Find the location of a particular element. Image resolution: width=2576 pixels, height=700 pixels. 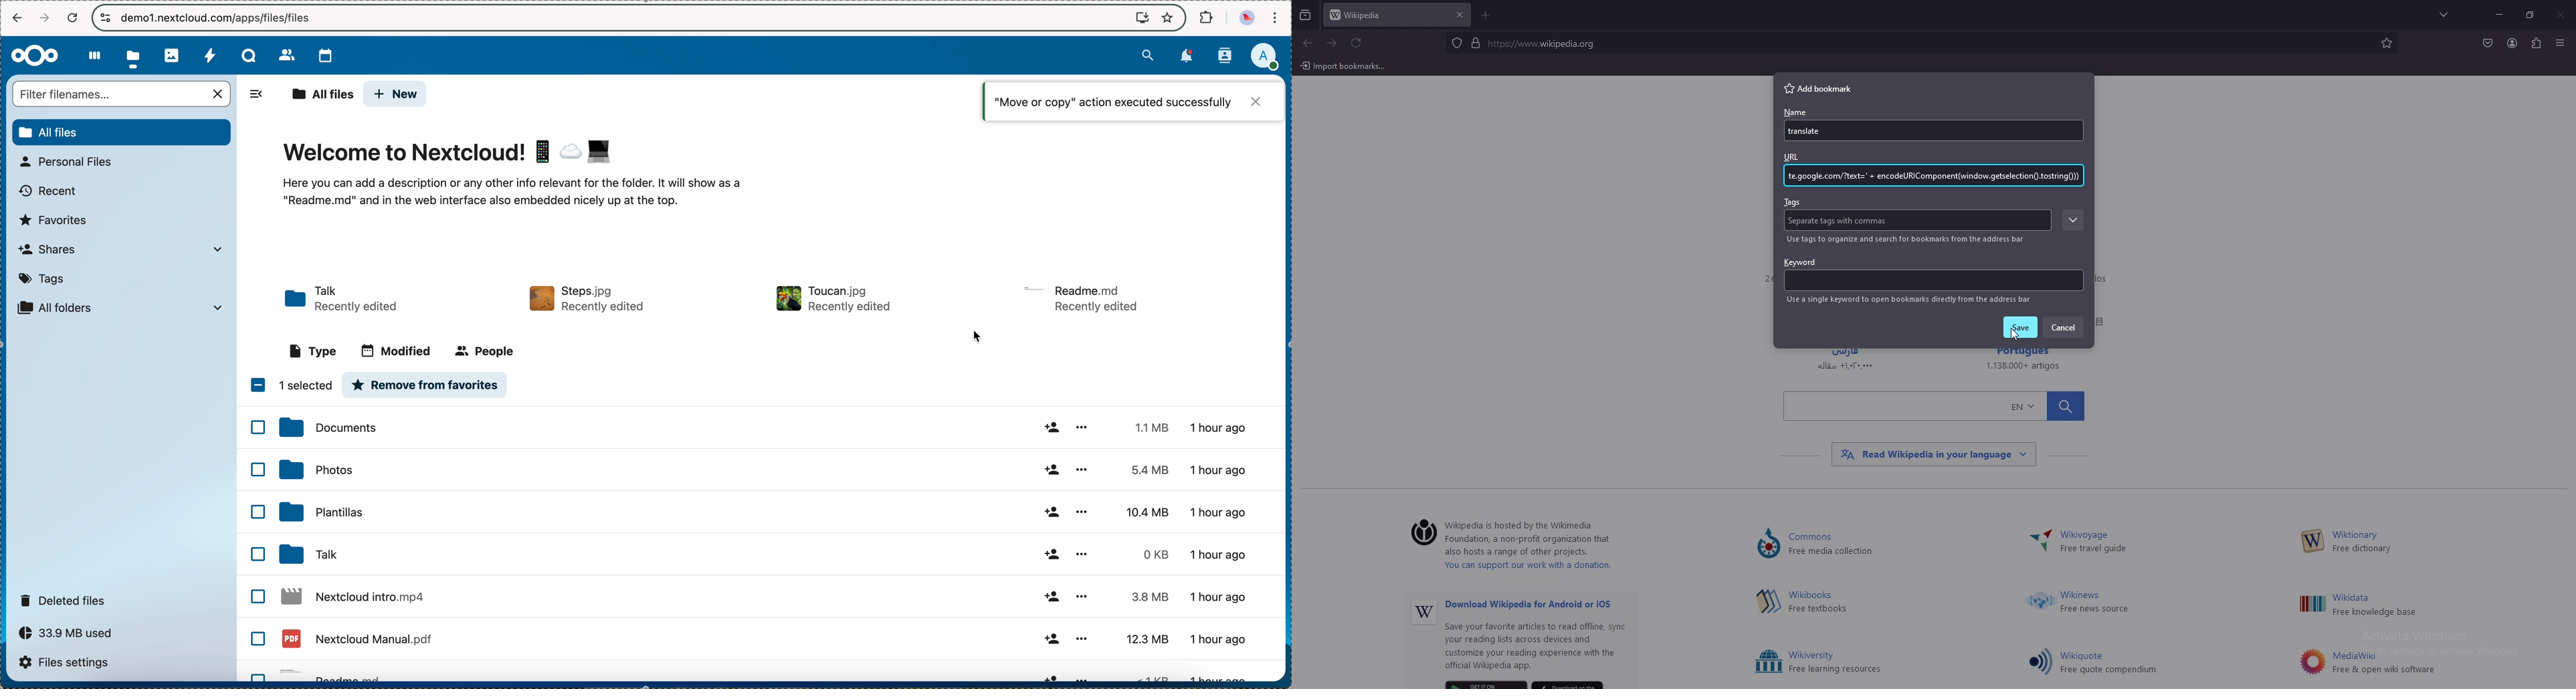

 is located at coordinates (1769, 545).